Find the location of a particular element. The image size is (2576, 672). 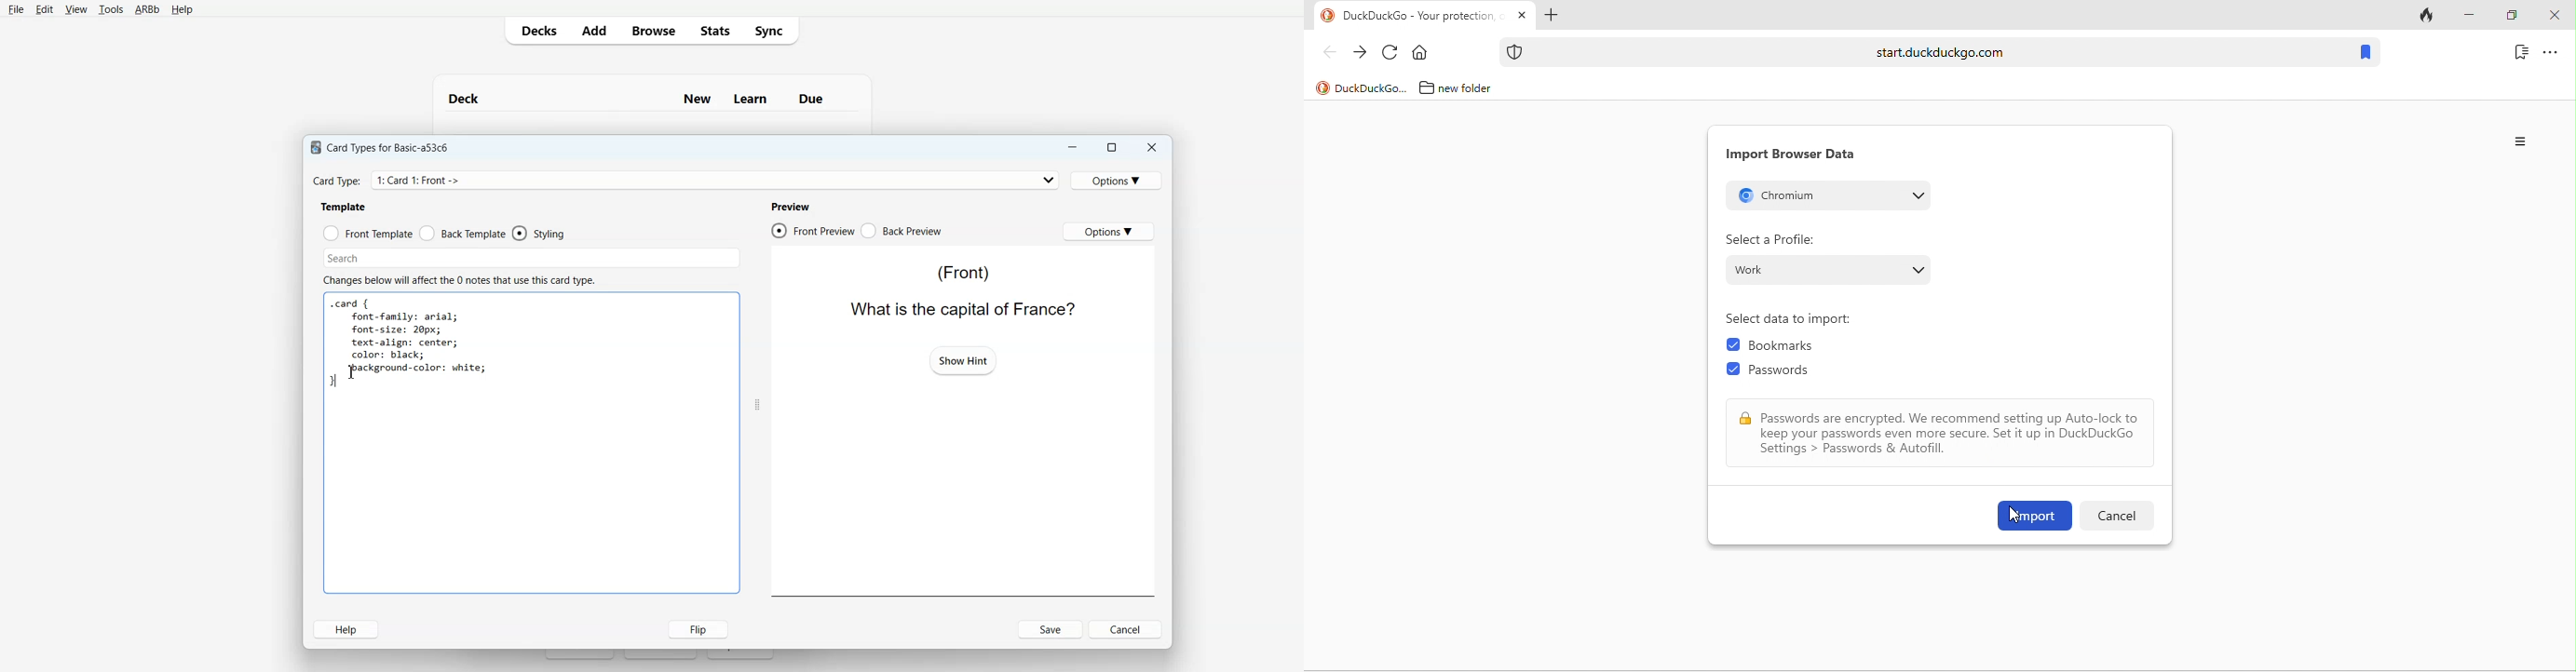

Help is located at coordinates (346, 629).